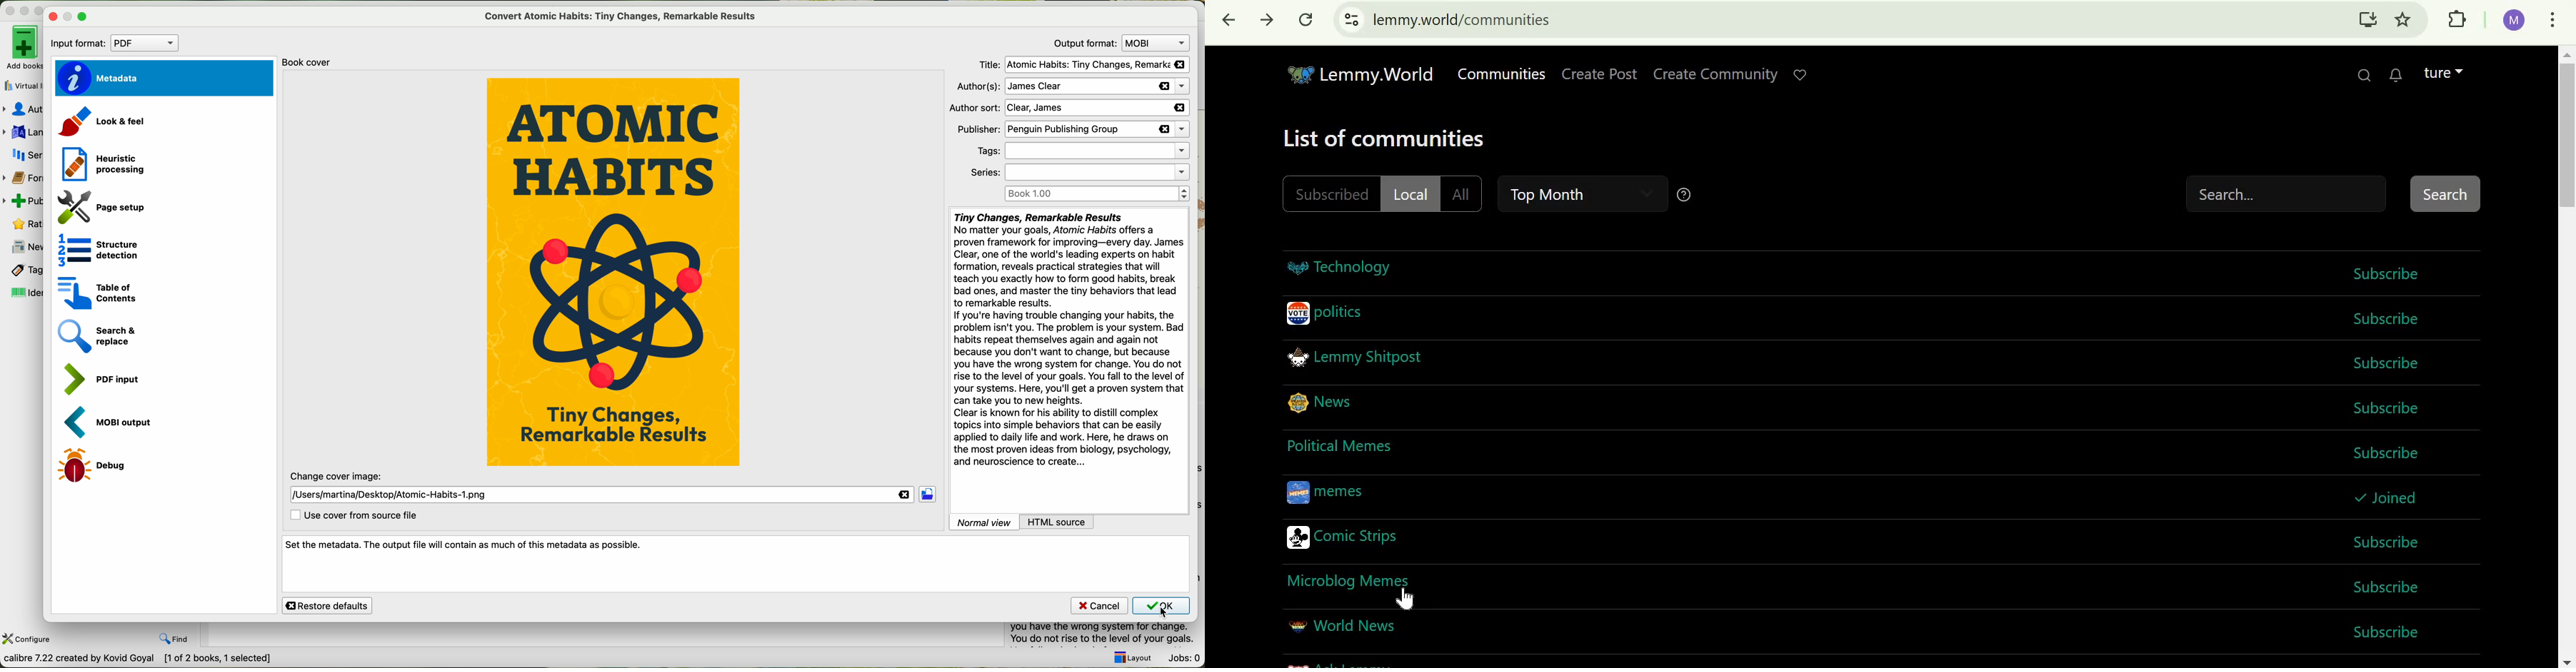 The image size is (2576, 672). What do you see at coordinates (1340, 268) in the screenshot?
I see `Technology` at bounding box center [1340, 268].